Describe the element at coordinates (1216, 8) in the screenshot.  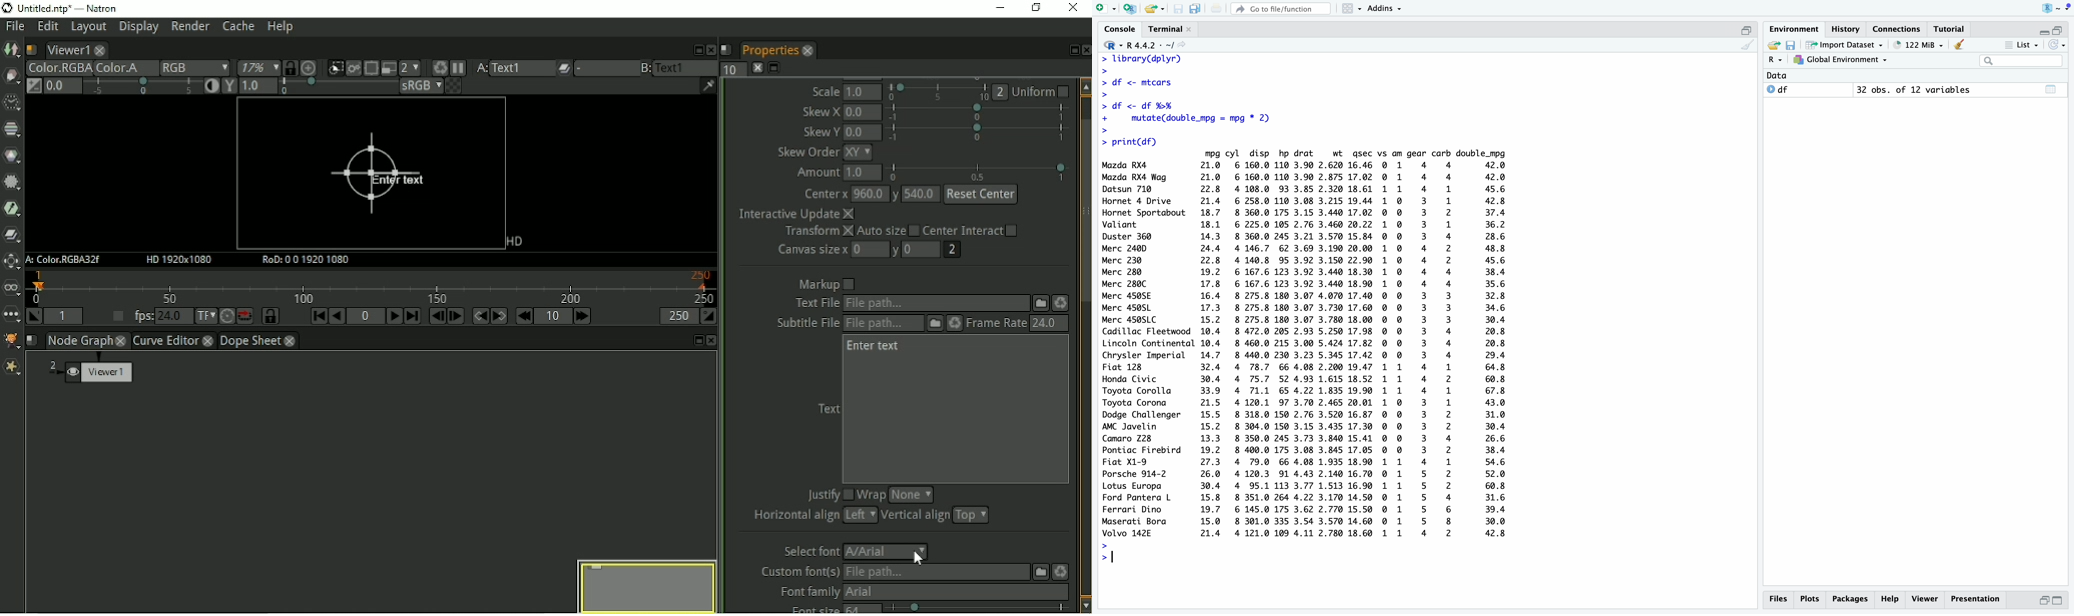
I see `print` at that location.